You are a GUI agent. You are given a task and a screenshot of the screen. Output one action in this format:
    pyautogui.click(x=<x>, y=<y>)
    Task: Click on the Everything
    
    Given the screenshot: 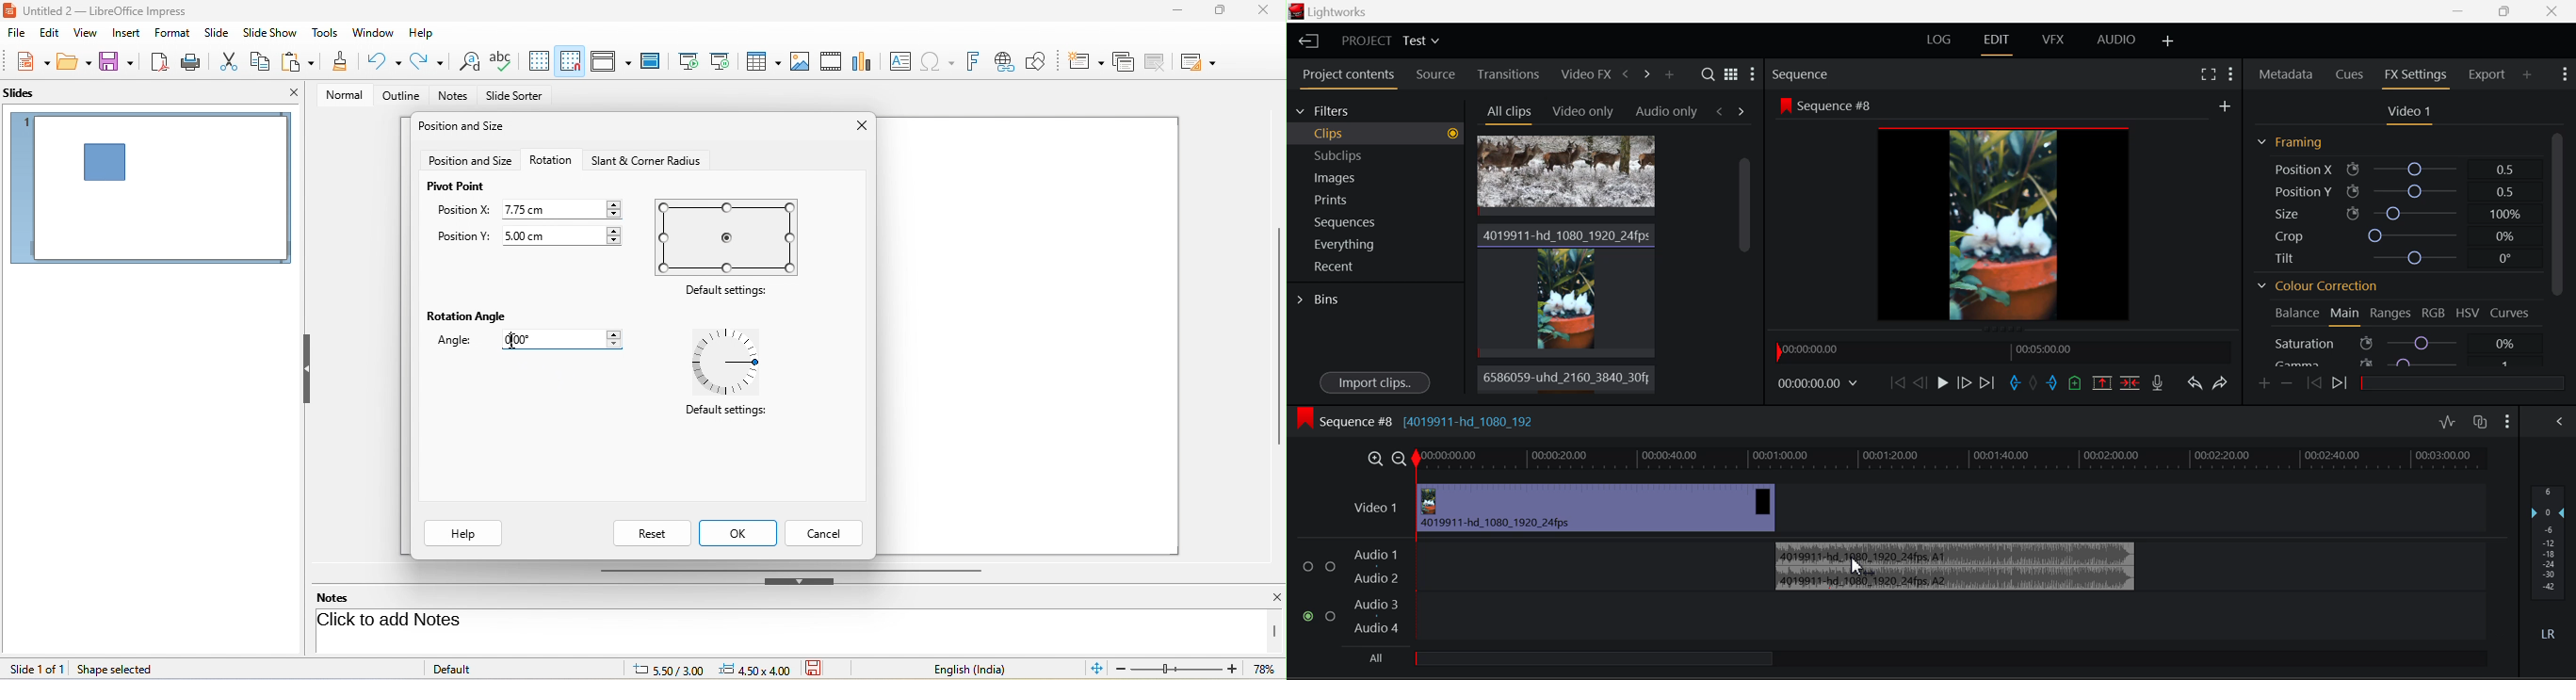 What is the action you would take?
    pyautogui.click(x=1377, y=245)
    